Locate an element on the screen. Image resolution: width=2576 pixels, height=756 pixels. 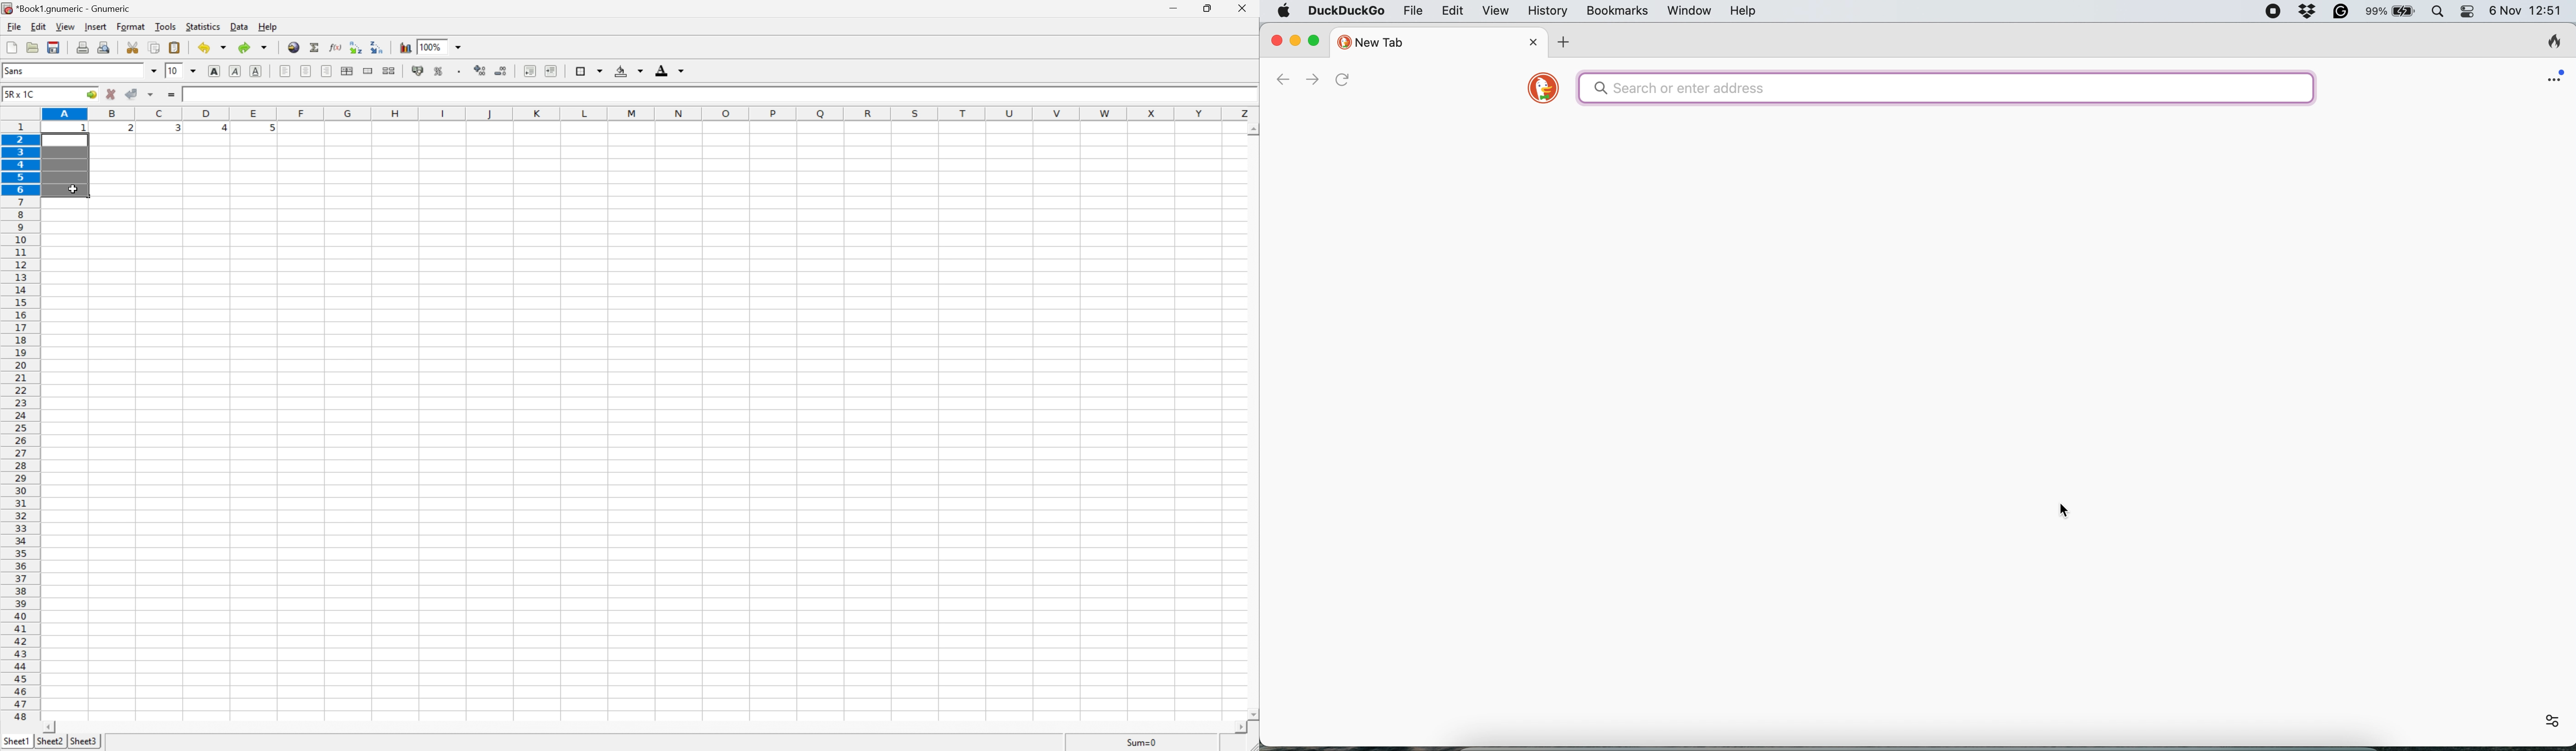
scroll down is located at coordinates (1252, 710).